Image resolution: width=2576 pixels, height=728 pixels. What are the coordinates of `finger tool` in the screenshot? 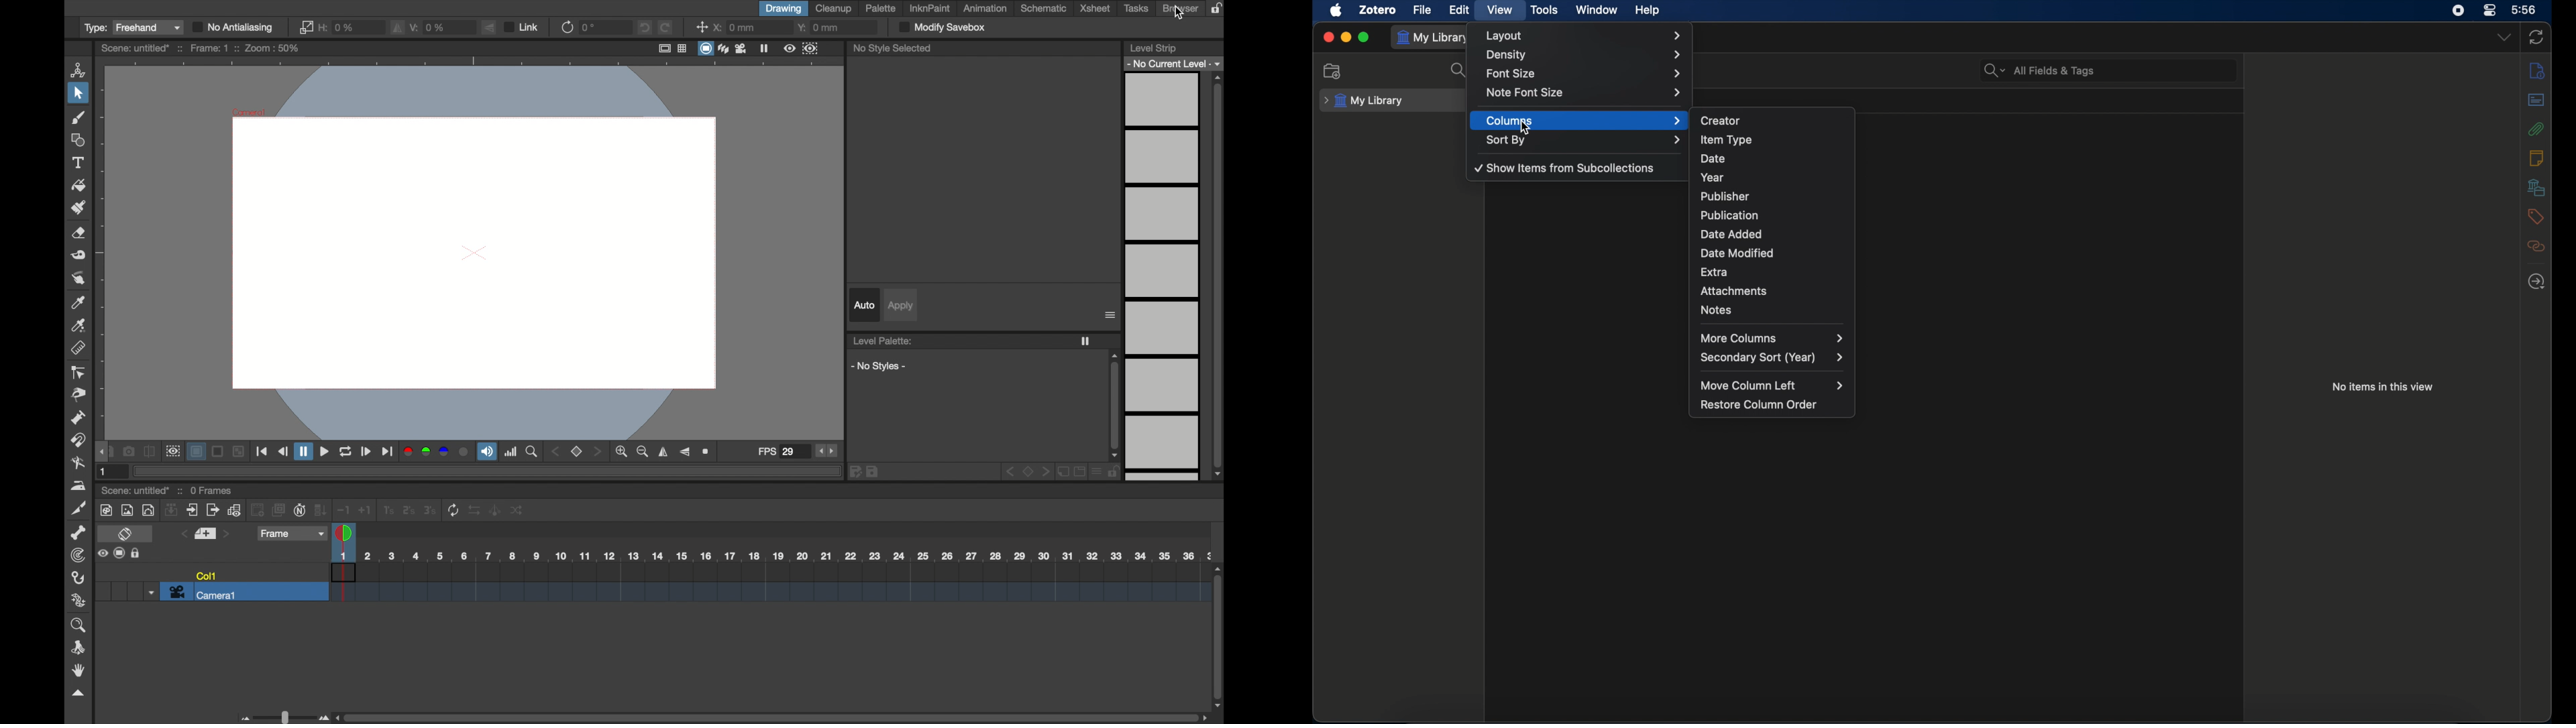 It's located at (78, 278).